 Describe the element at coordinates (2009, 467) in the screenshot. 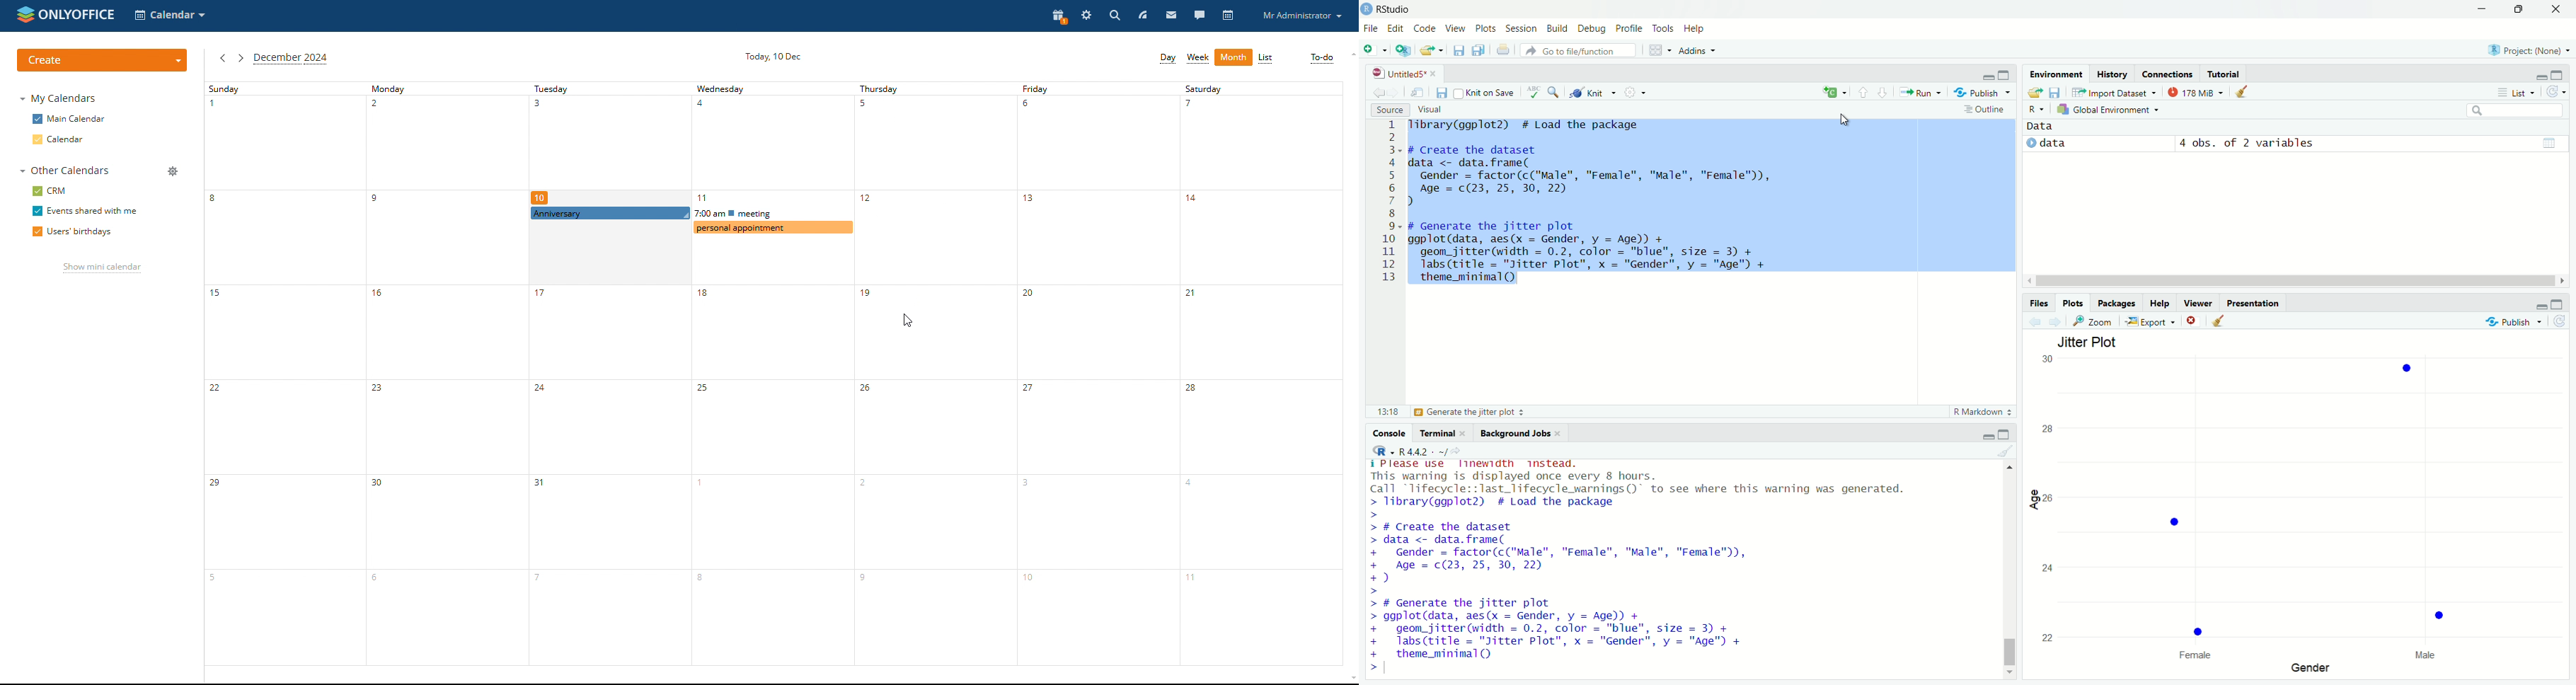

I see `move up` at that location.